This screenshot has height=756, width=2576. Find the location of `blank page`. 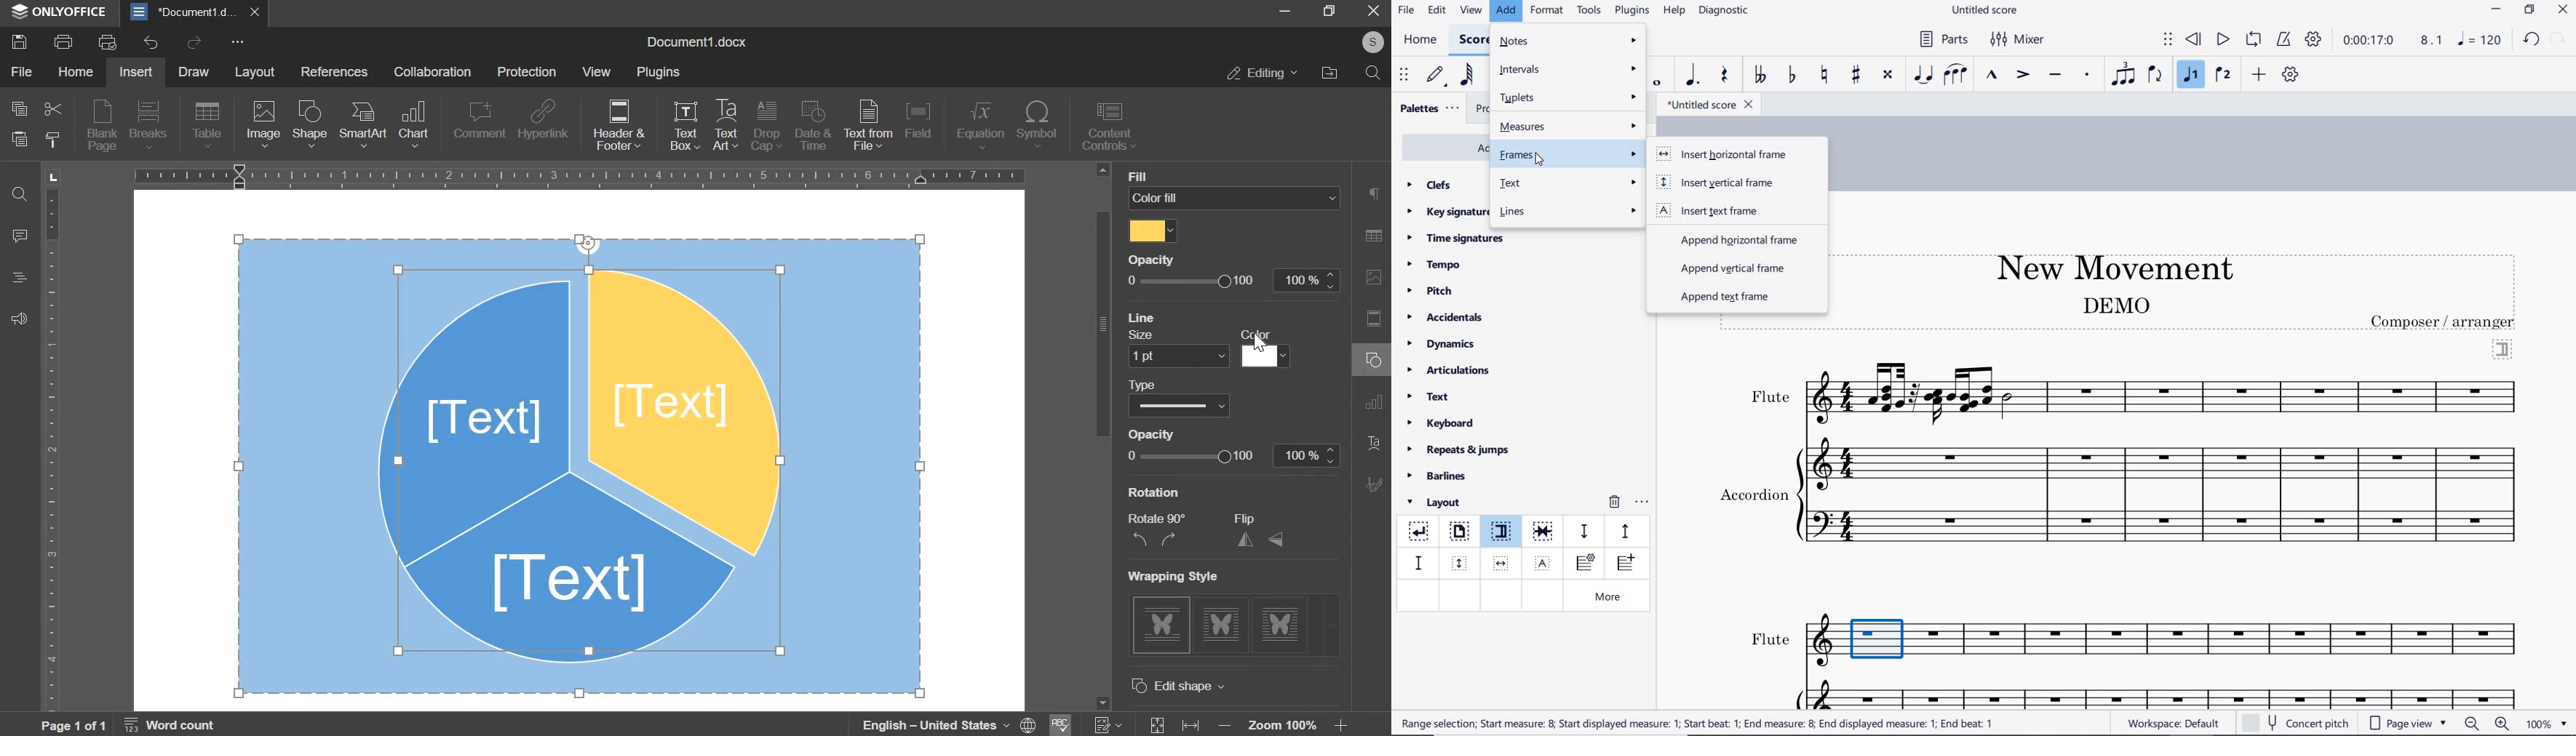

blank page is located at coordinates (103, 124).